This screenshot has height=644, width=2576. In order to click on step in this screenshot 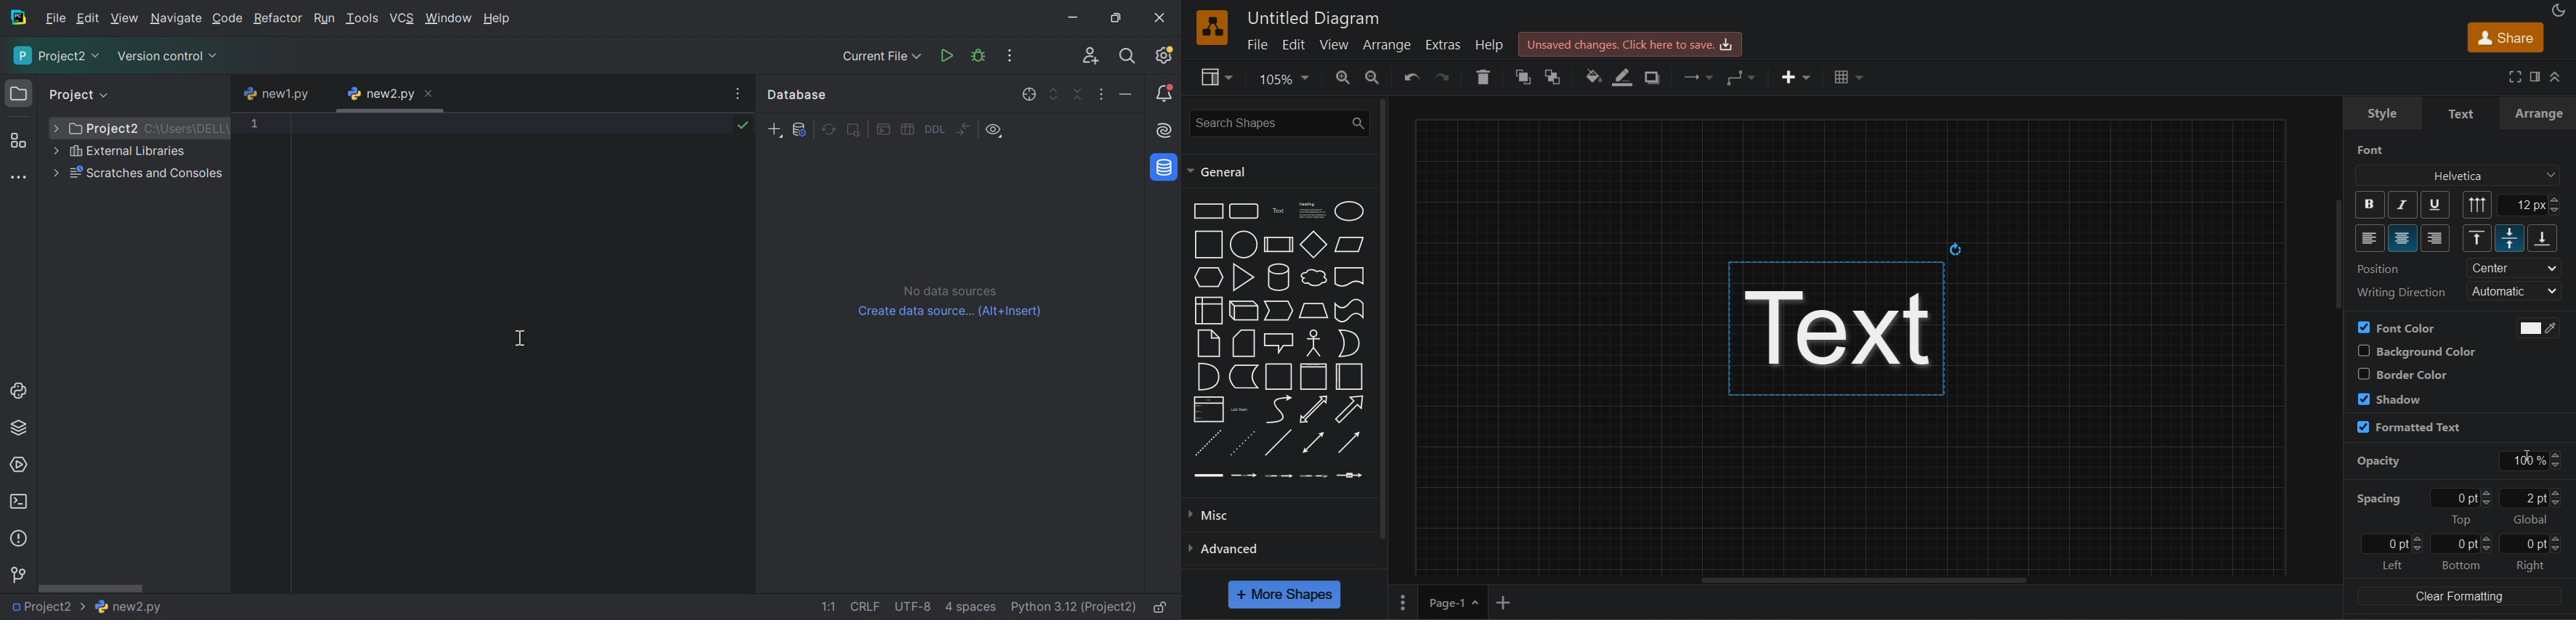, I will do `click(1279, 311)`.